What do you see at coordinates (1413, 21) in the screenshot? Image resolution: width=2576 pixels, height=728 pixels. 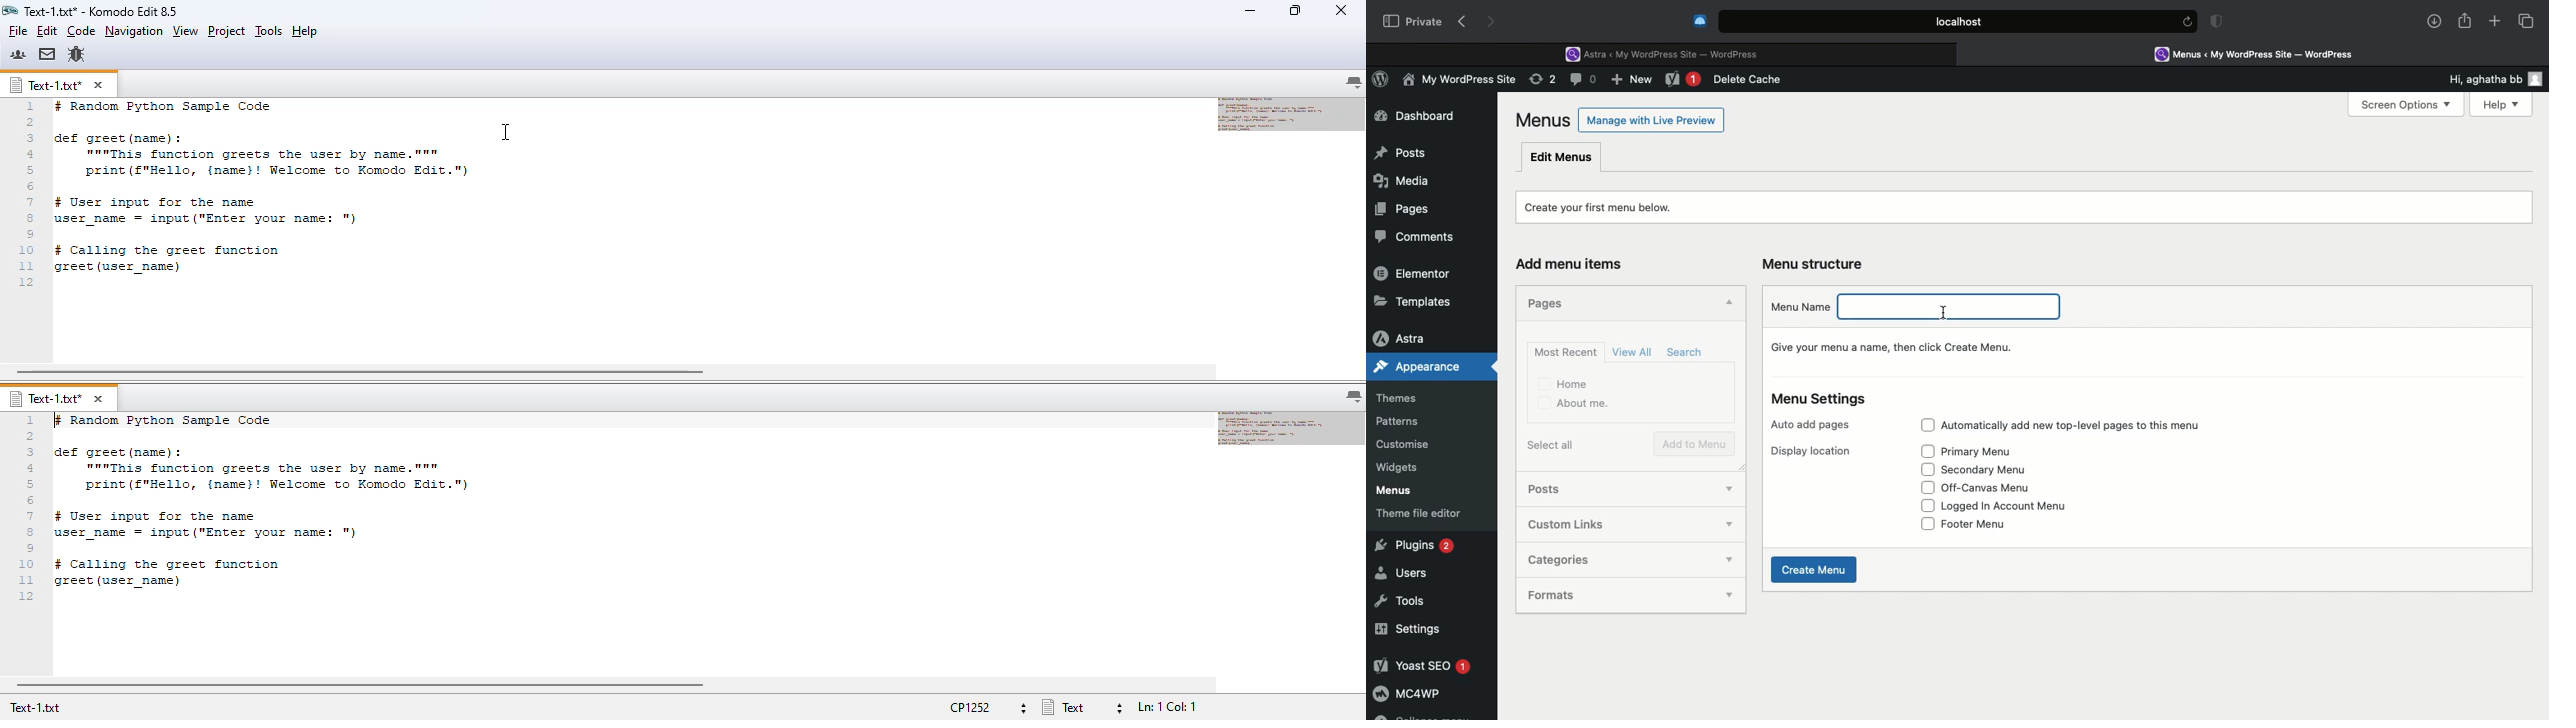 I see `Private` at bounding box center [1413, 21].